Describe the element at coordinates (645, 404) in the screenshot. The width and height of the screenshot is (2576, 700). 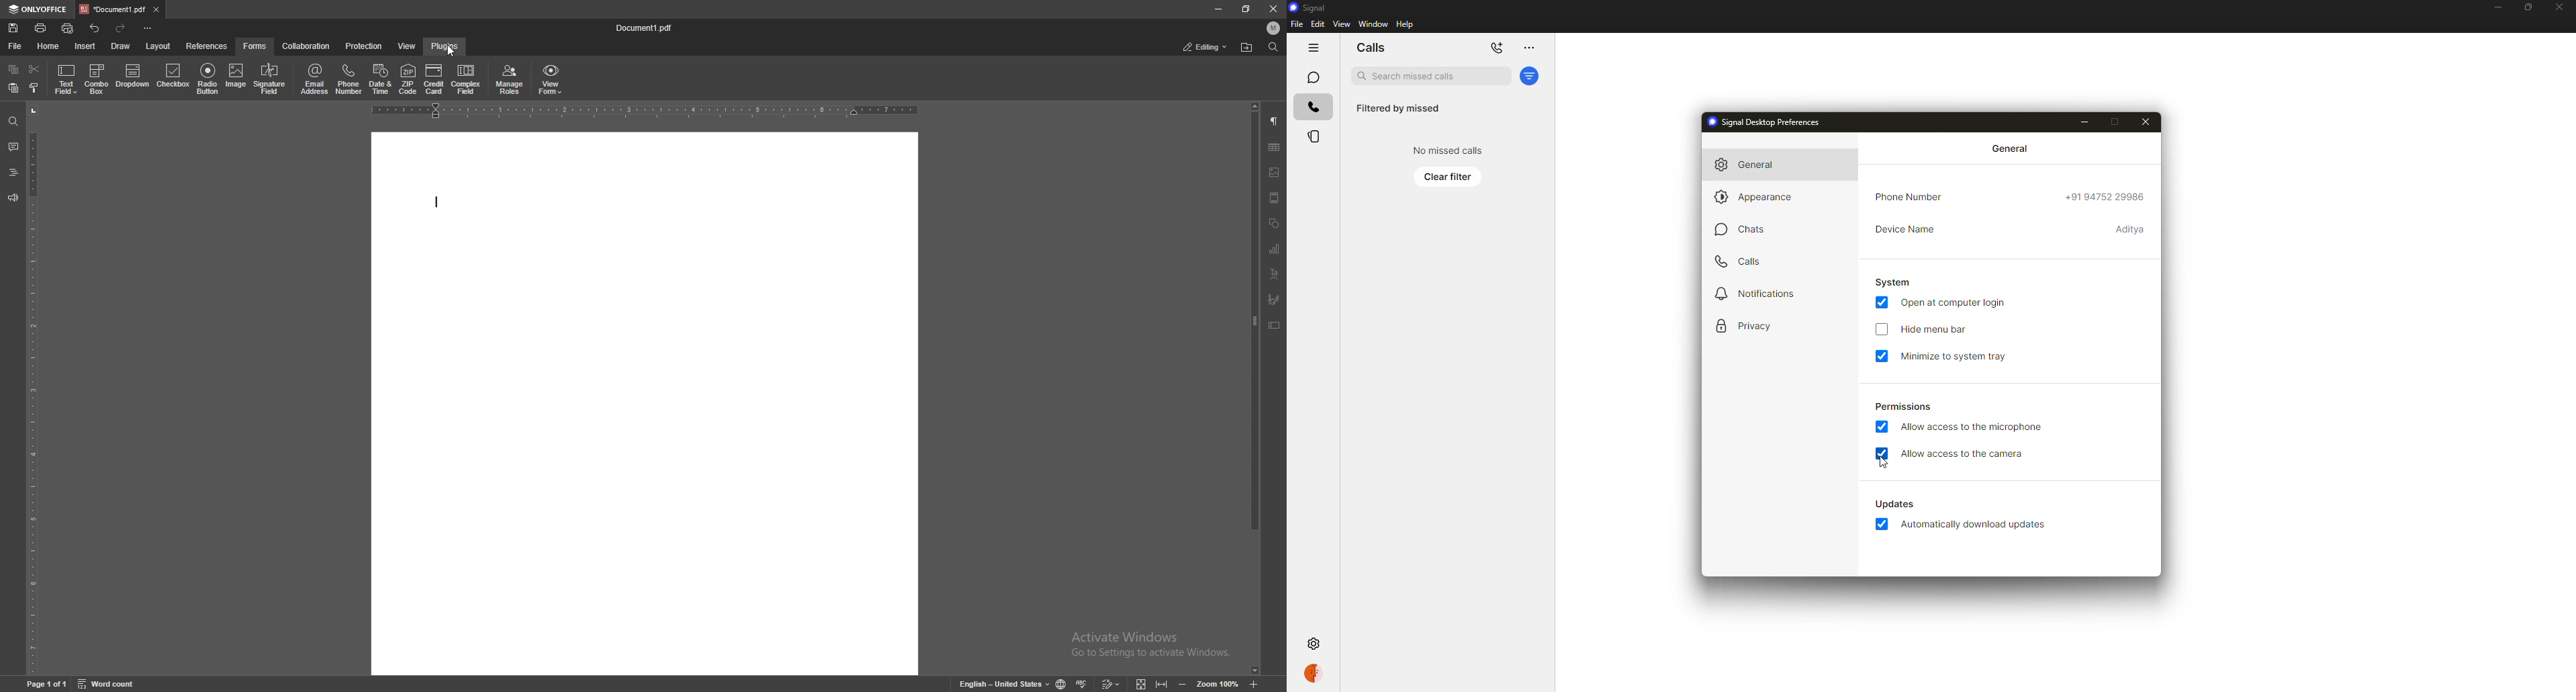
I see `document` at that location.